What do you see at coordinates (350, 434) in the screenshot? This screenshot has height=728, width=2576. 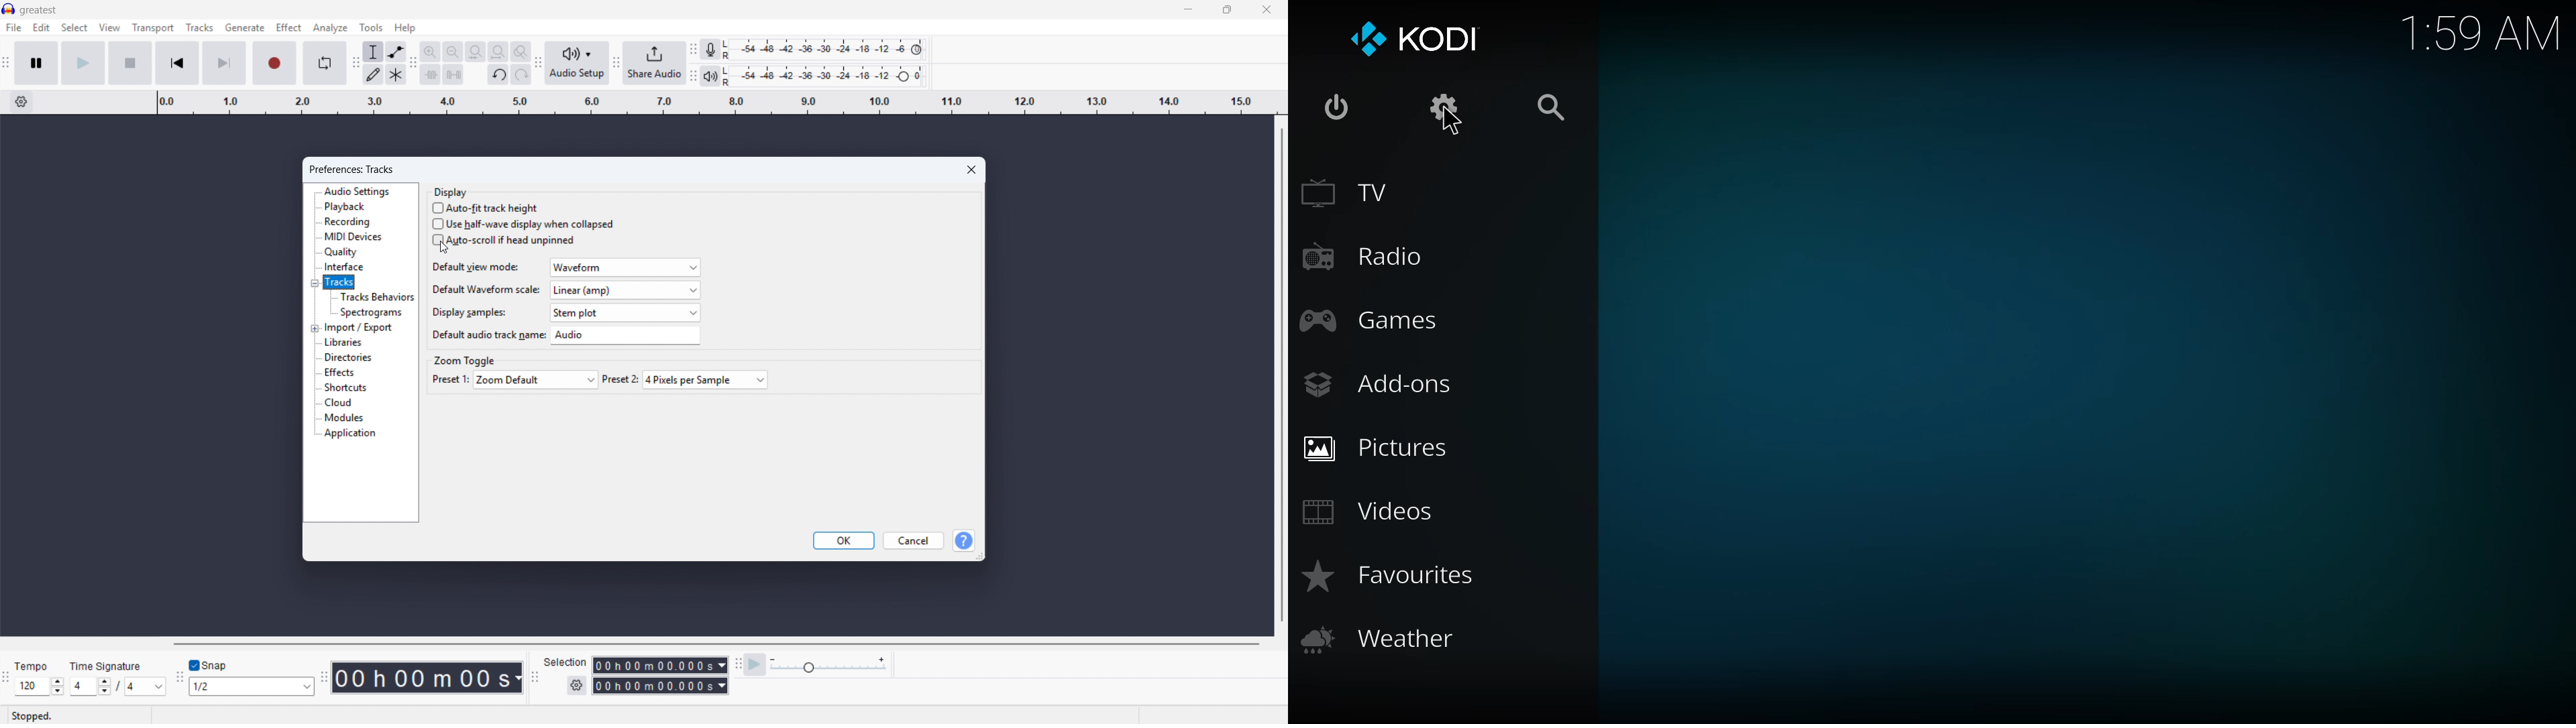 I see `Application ` at bounding box center [350, 434].